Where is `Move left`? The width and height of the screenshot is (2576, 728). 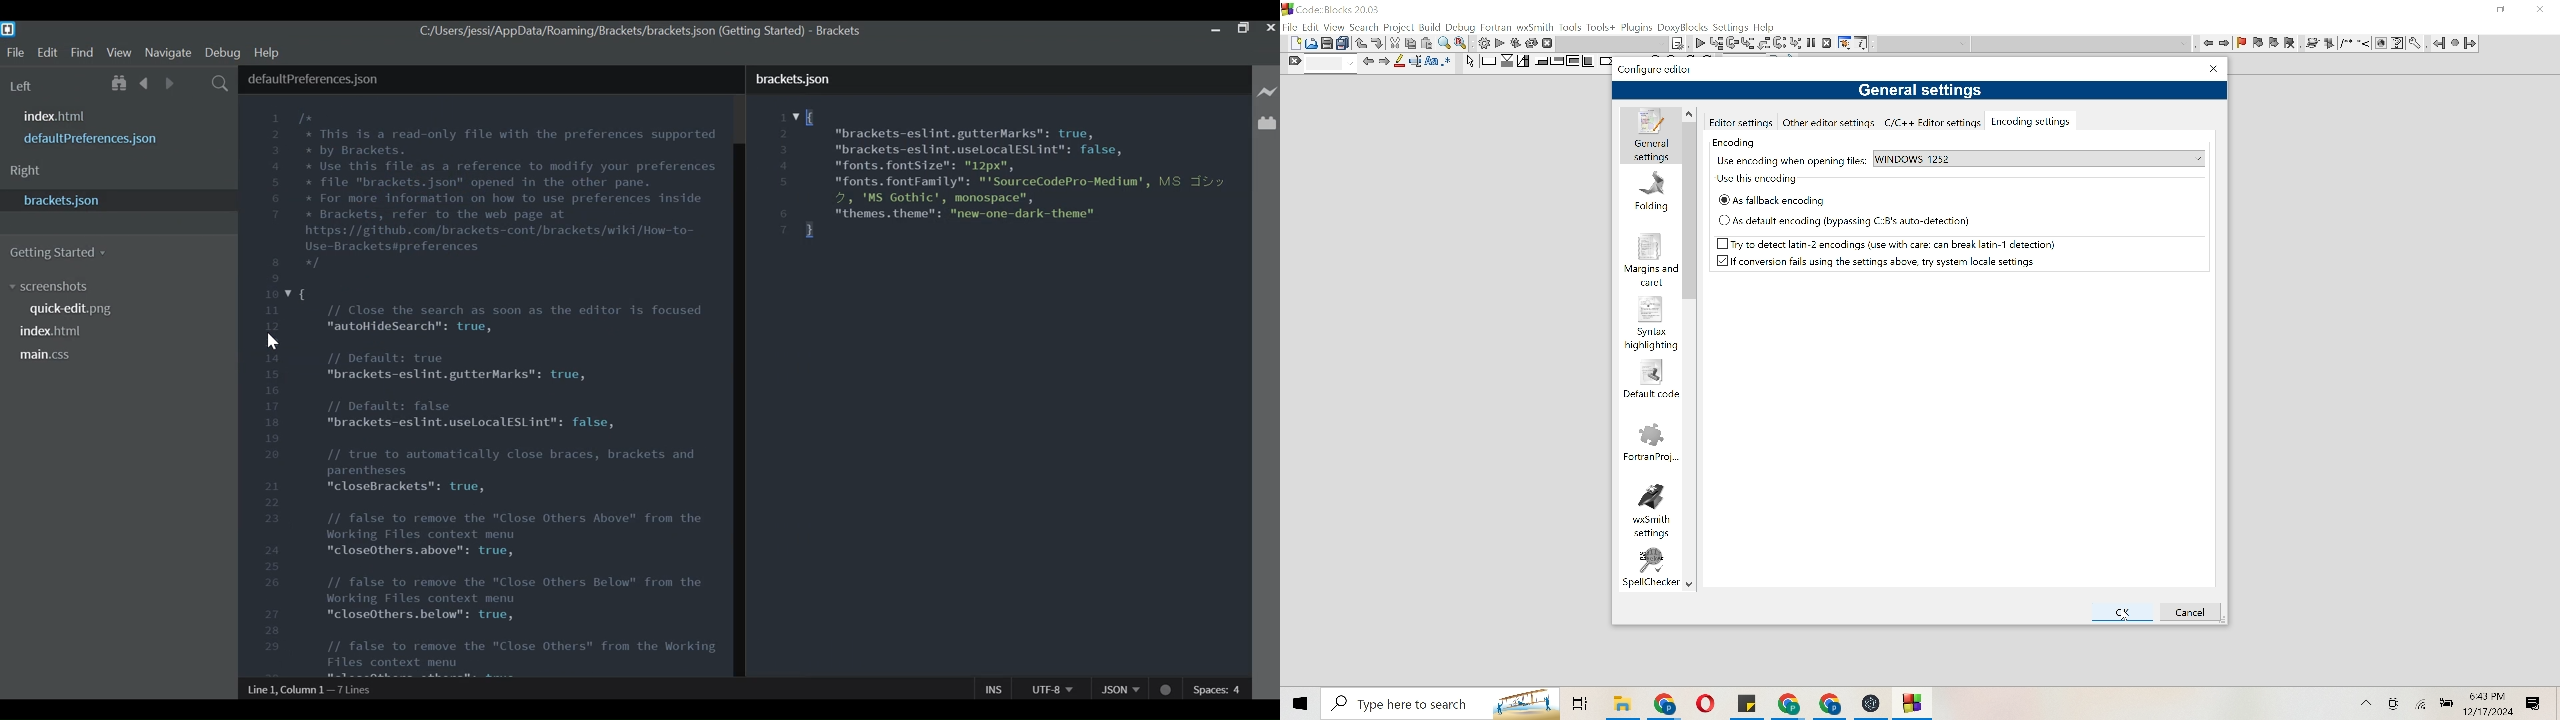
Move left is located at coordinates (2208, 42).